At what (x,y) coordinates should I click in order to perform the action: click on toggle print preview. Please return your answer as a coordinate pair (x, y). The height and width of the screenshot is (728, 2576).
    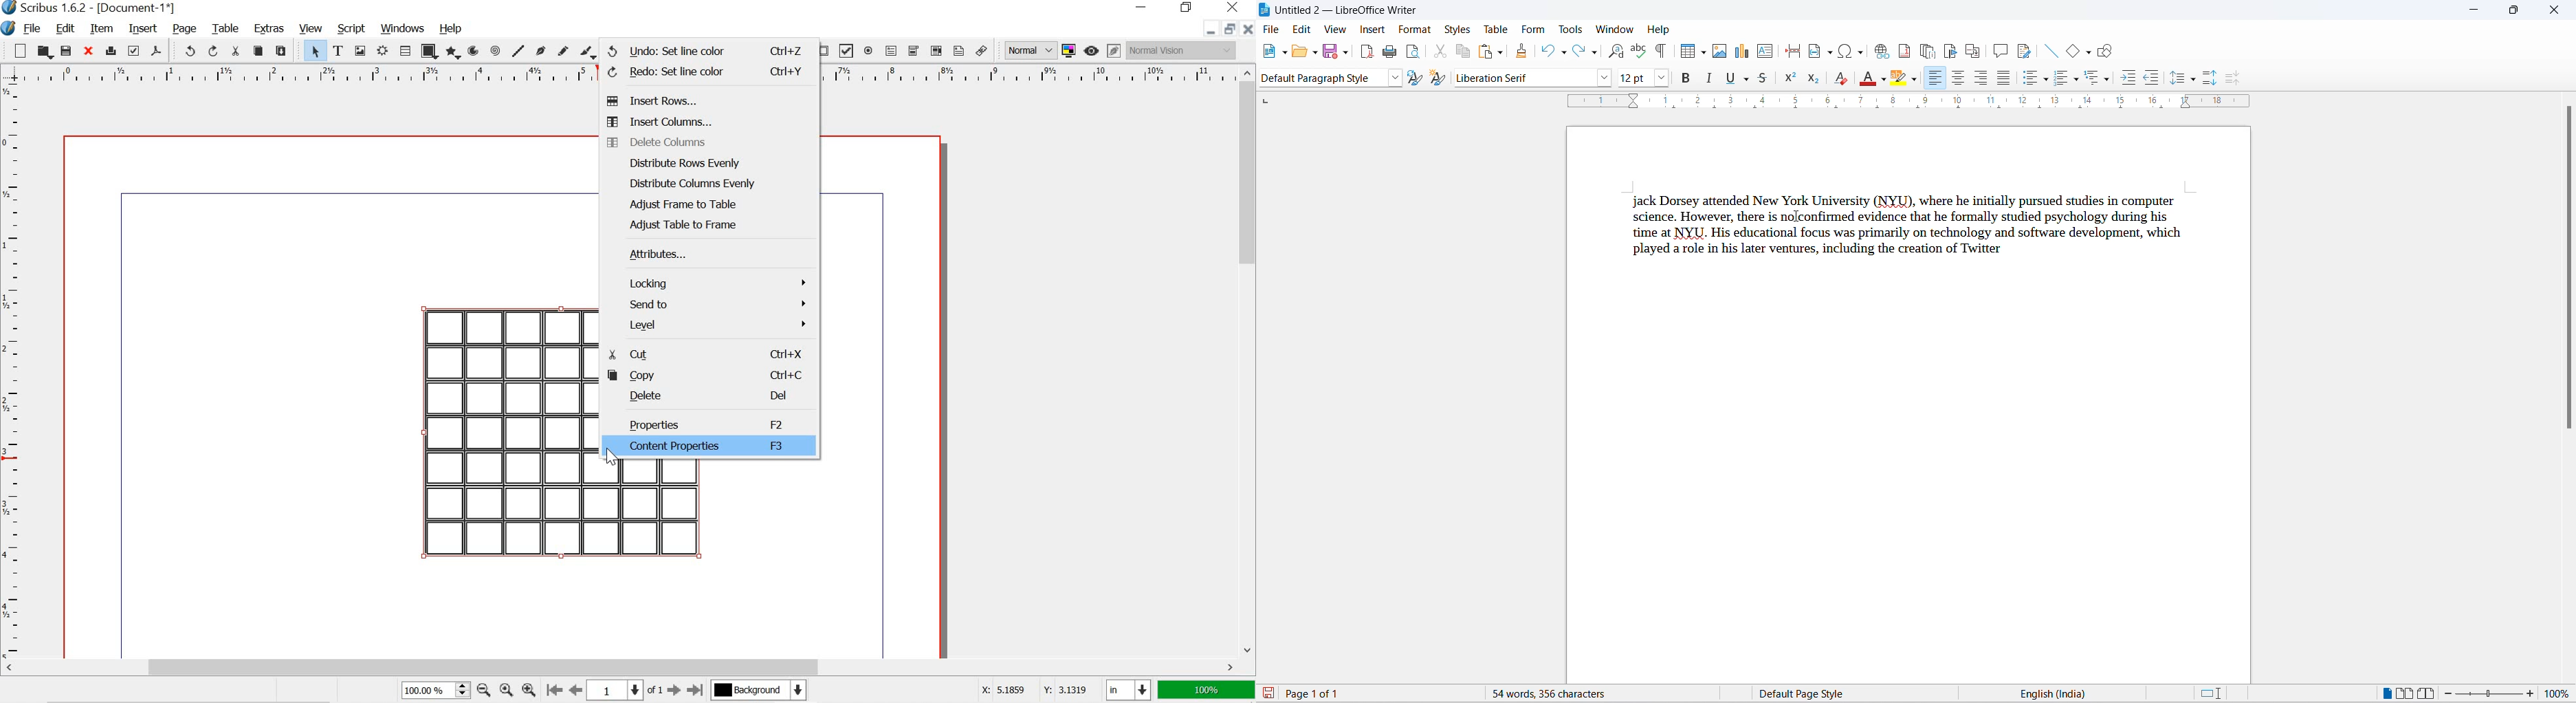
    Looking at the image, I should click on (1415, 53).